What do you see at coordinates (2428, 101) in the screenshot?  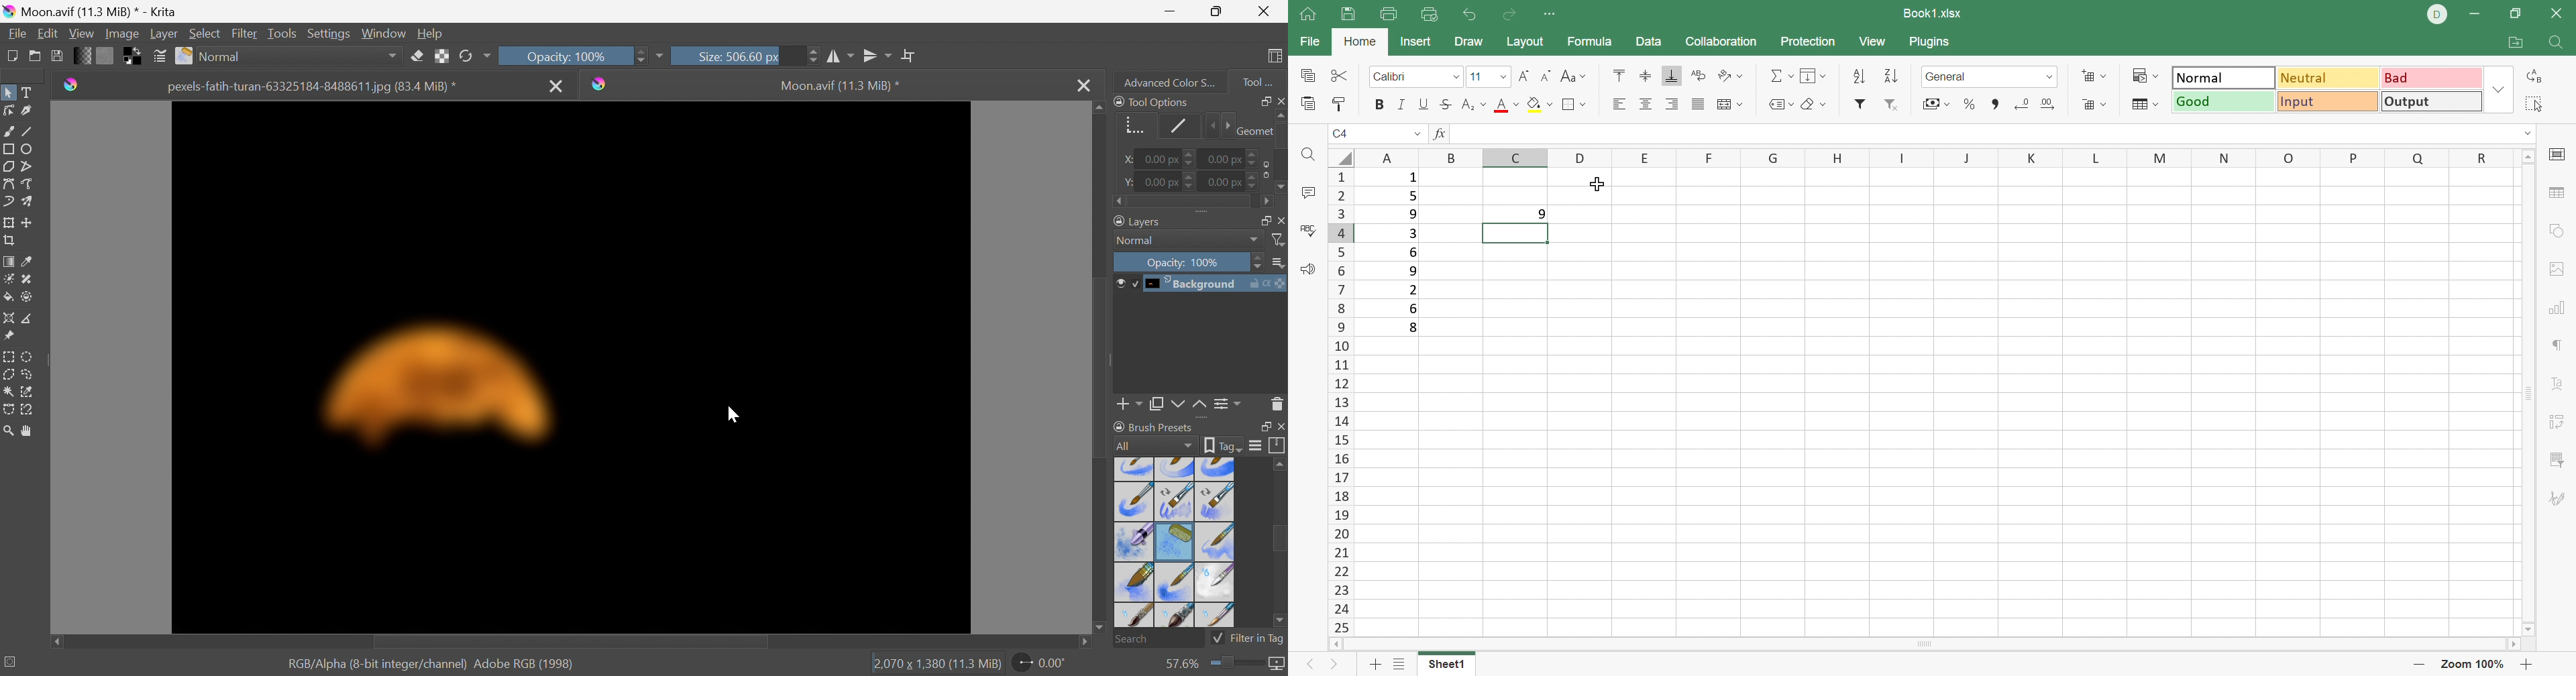 I see `Output` at bounding box center [2428, 101].